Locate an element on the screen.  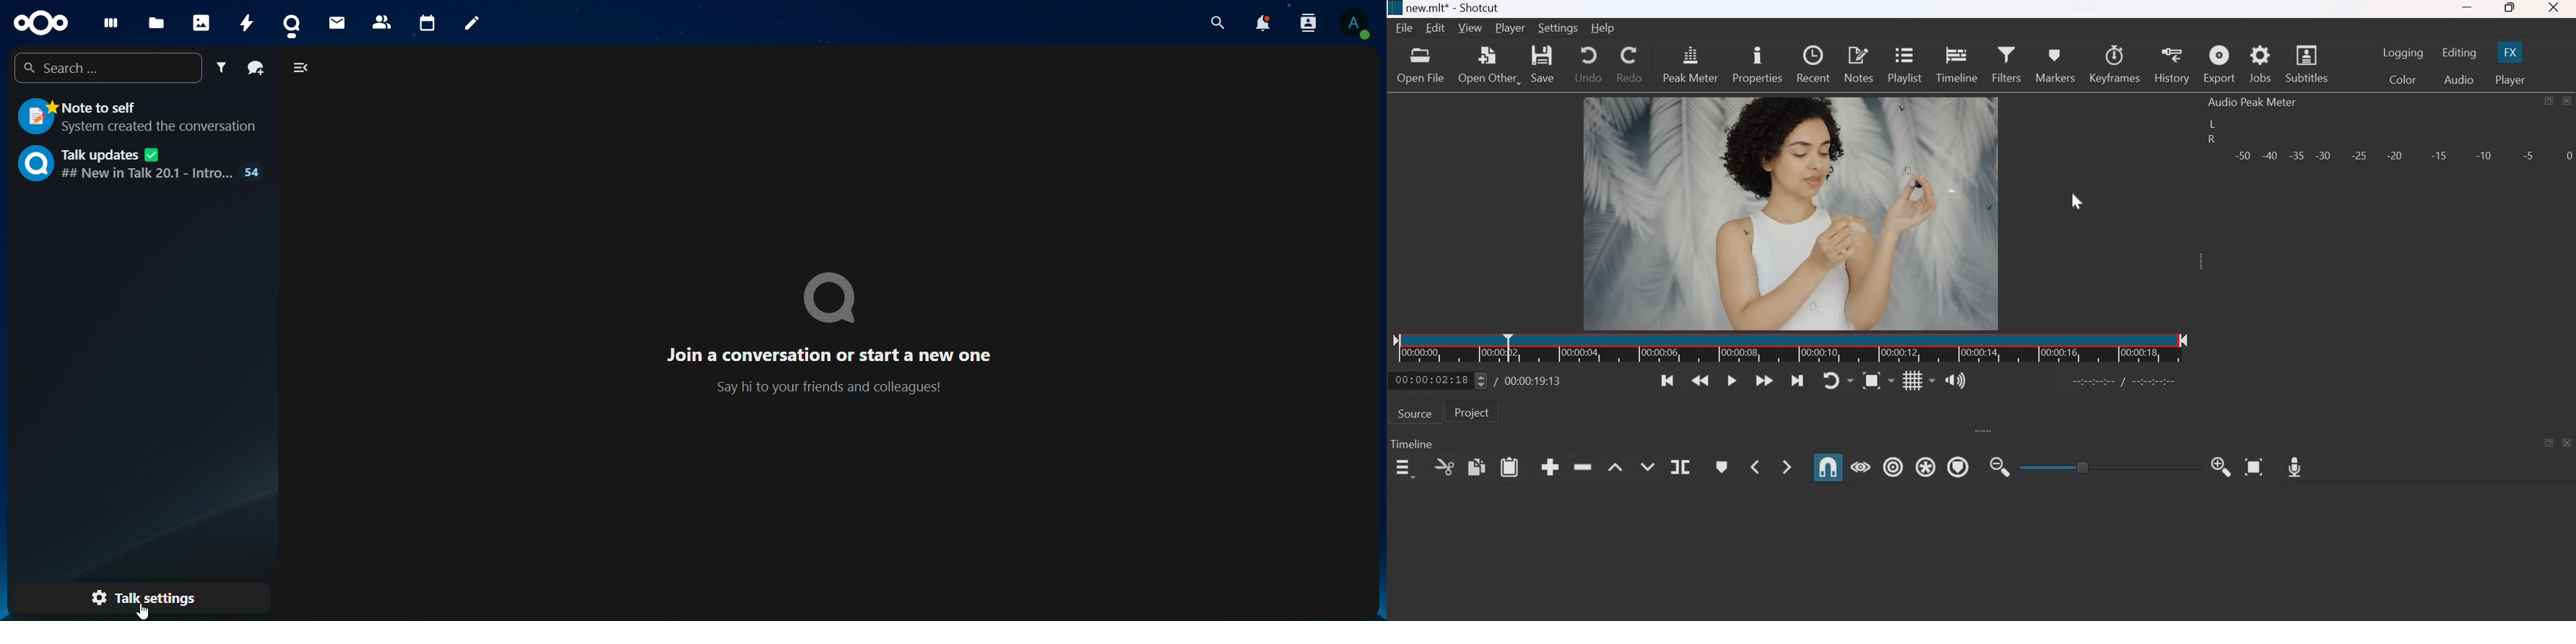
Ripple all tracks is located at coordinates (1926, 465).